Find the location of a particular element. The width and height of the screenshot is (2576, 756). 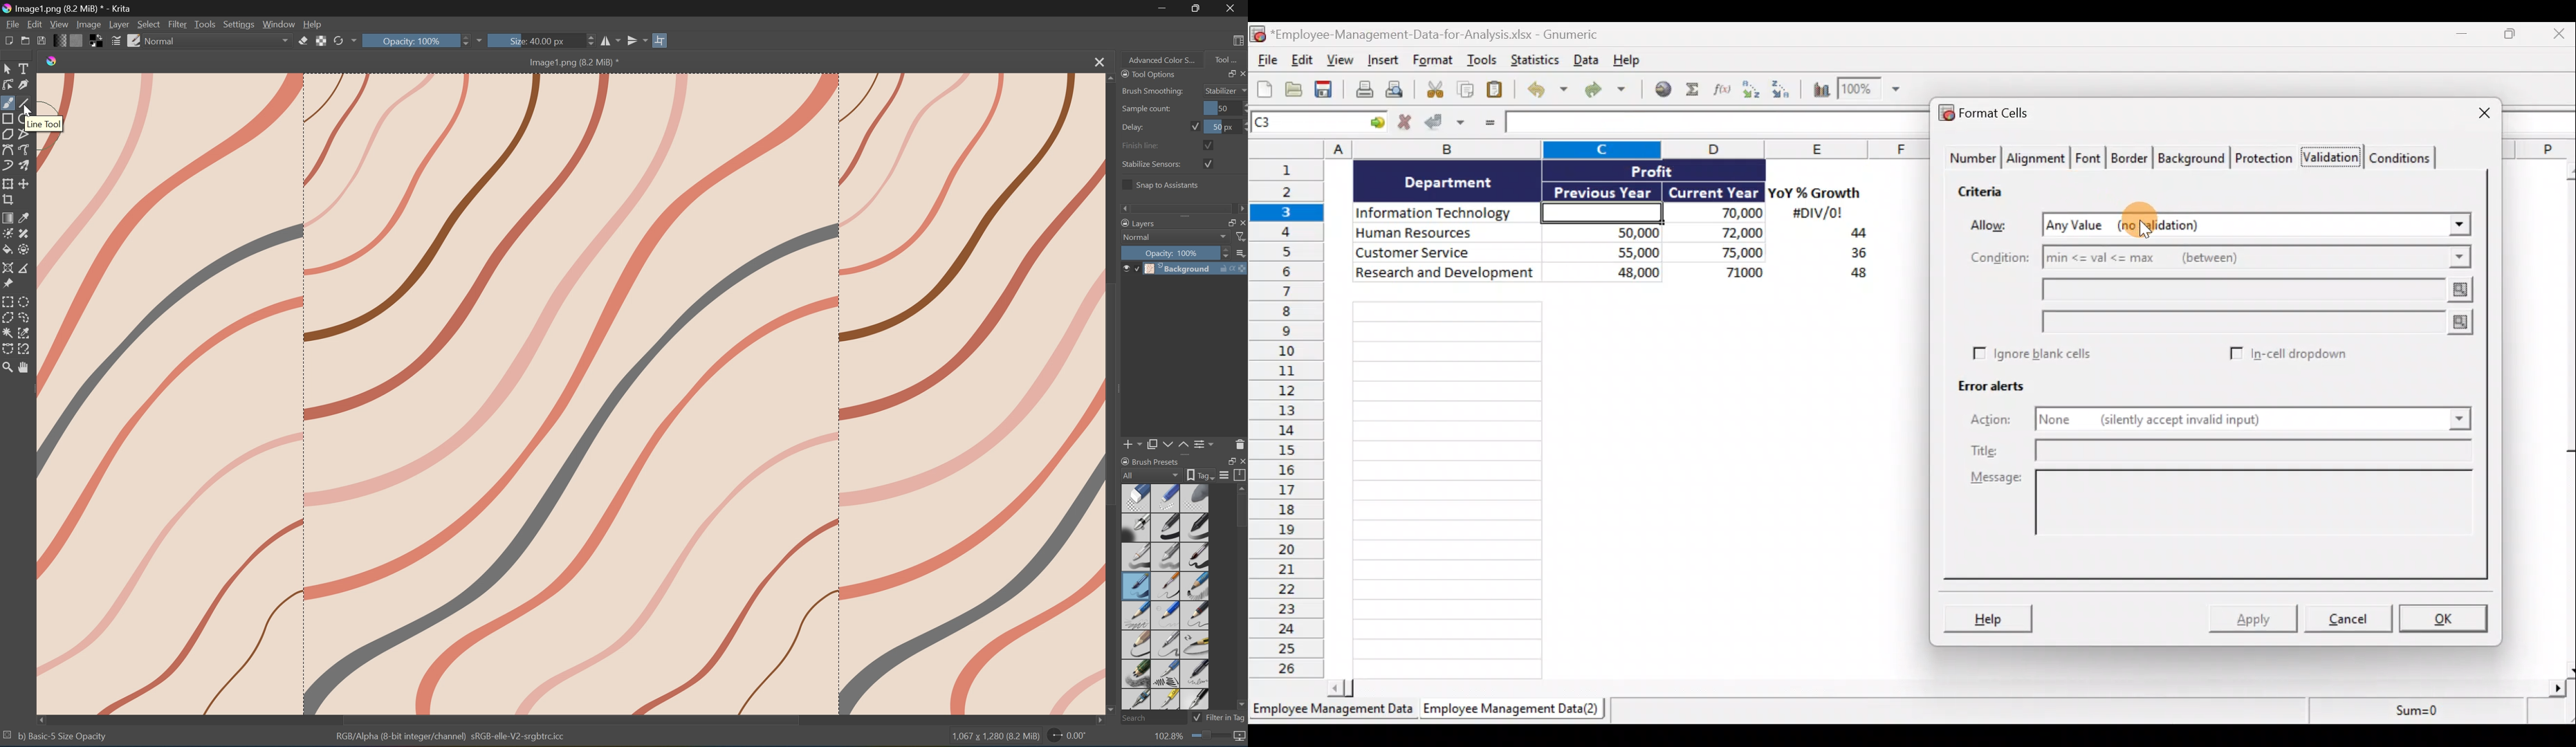

Pan tool is located at coordinates (25, 369).